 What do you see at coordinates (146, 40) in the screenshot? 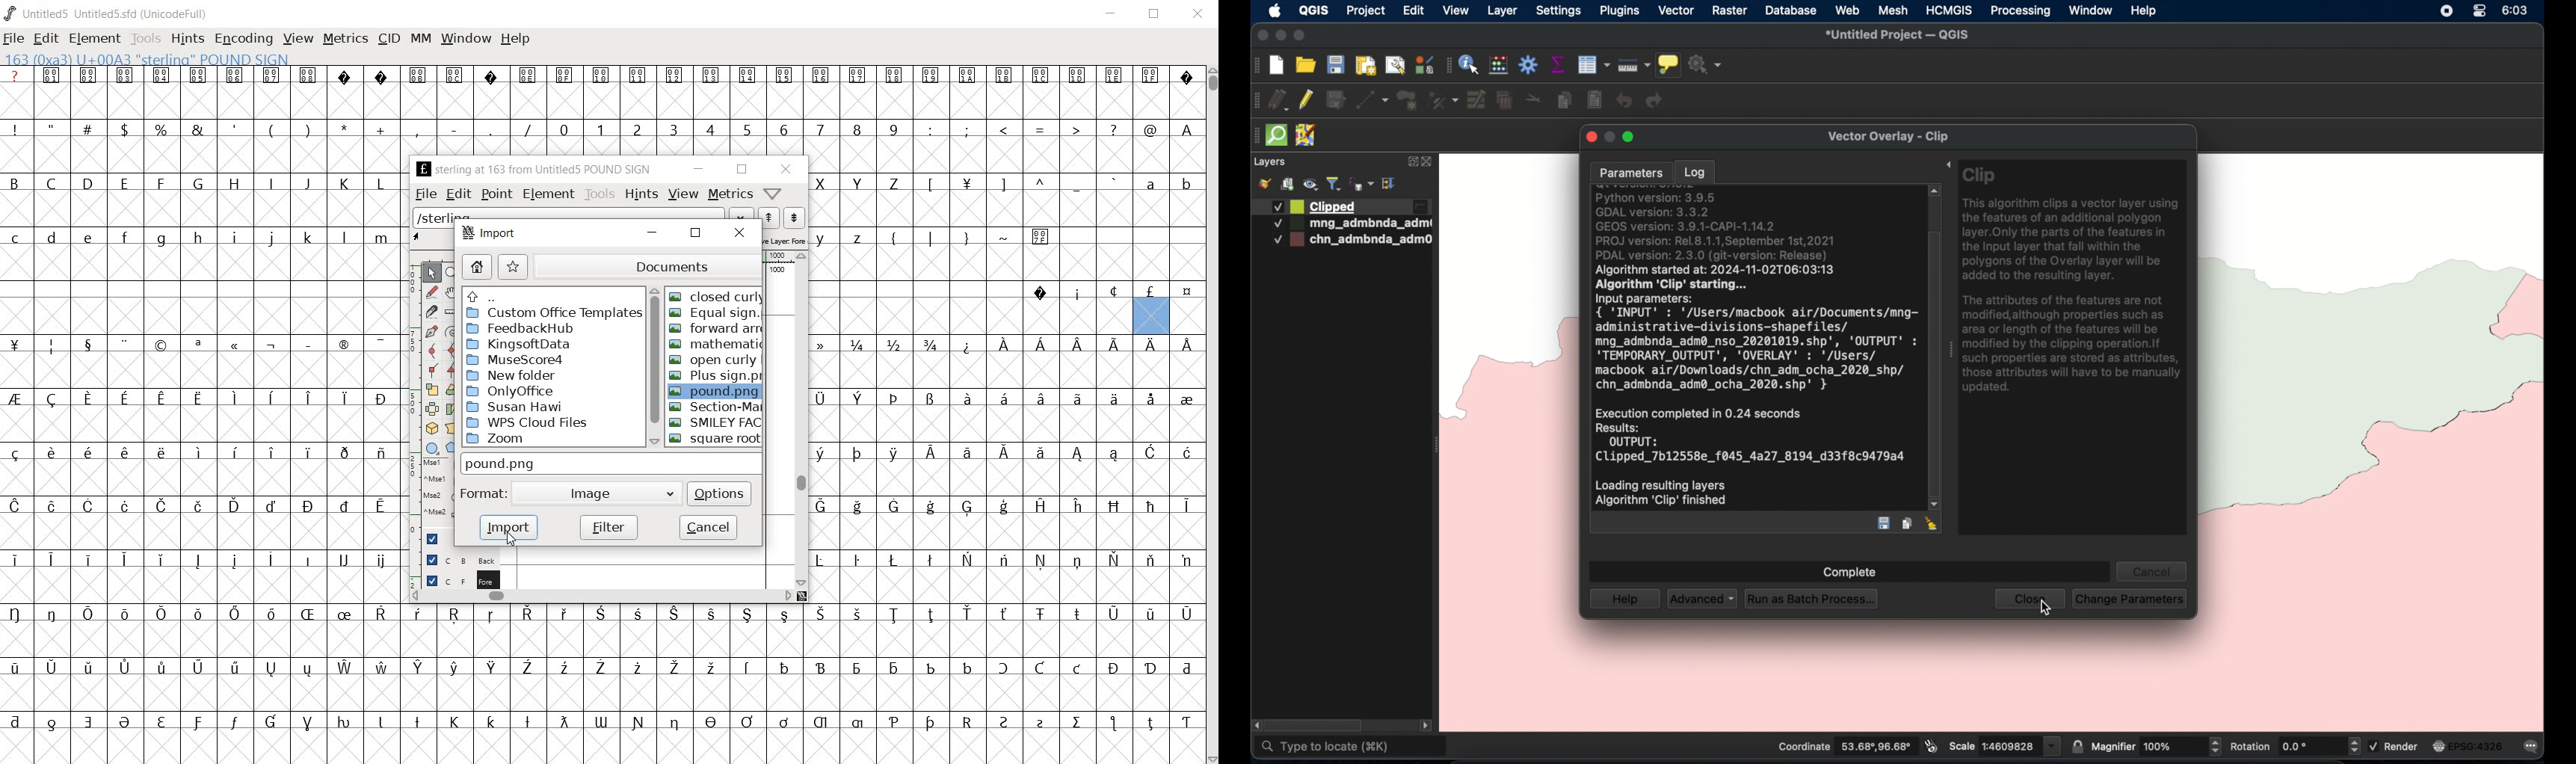
I see `Tools` at bounding box center [146, 40].